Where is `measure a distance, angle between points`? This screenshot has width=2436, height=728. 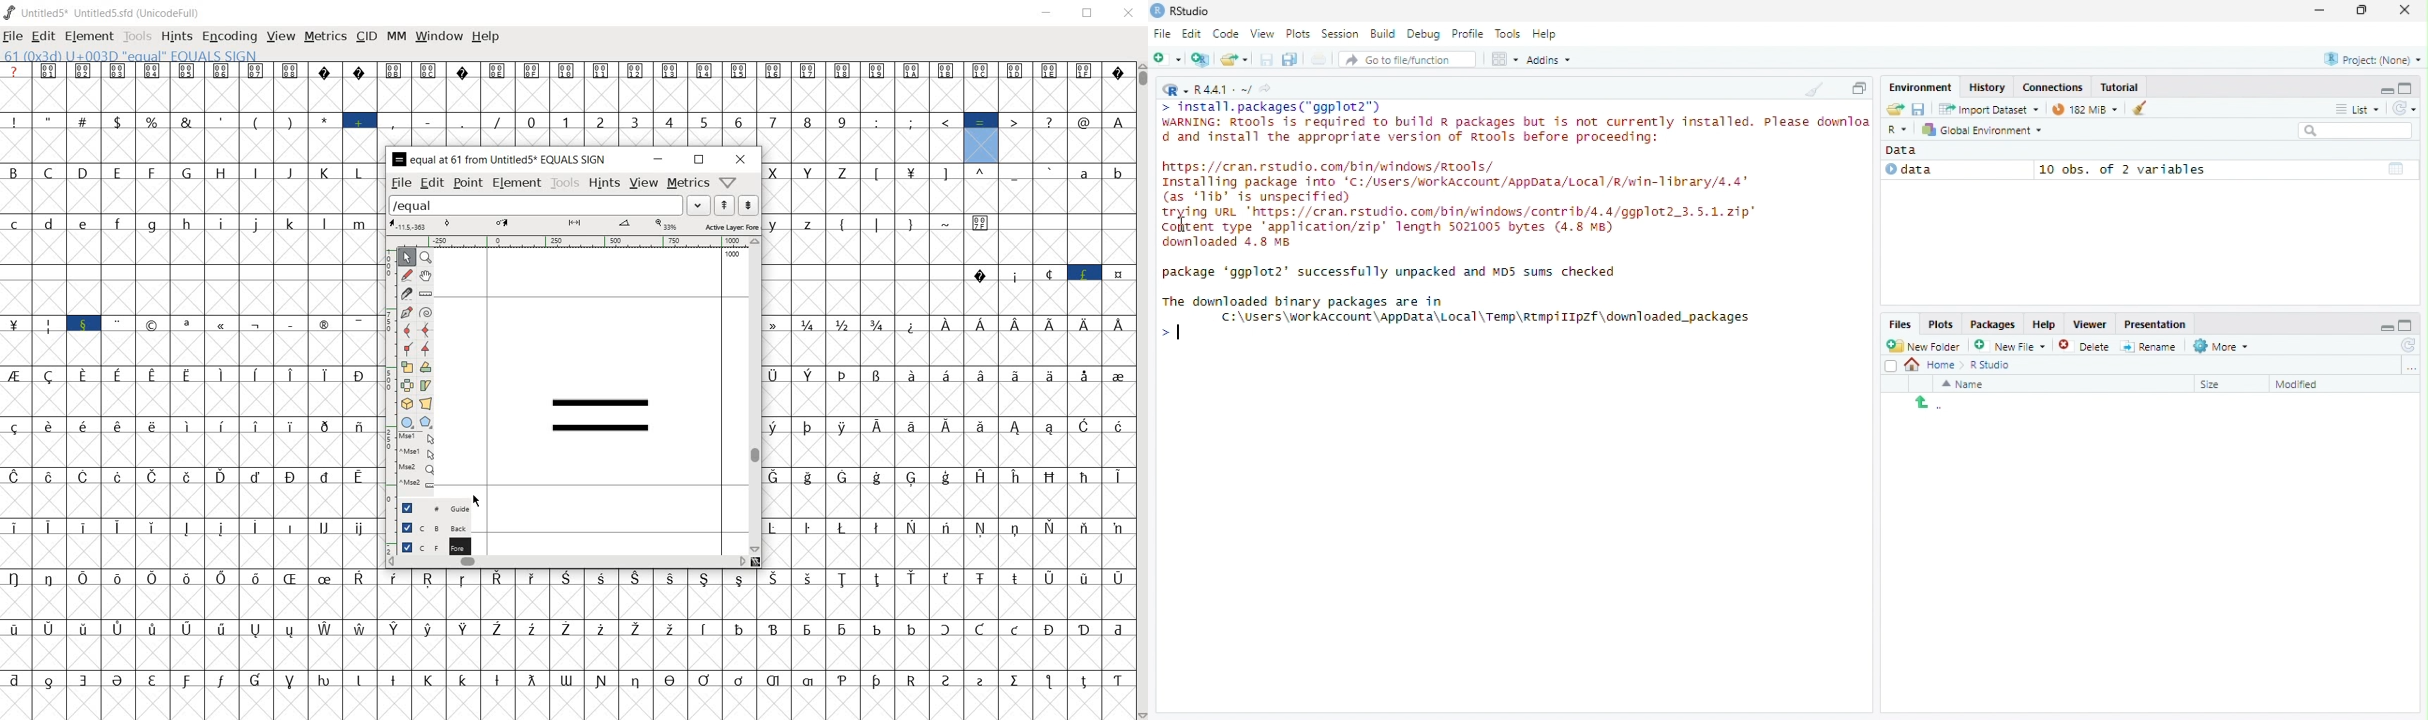
measure a distance, angle between points is located at coordinates (427, 293).